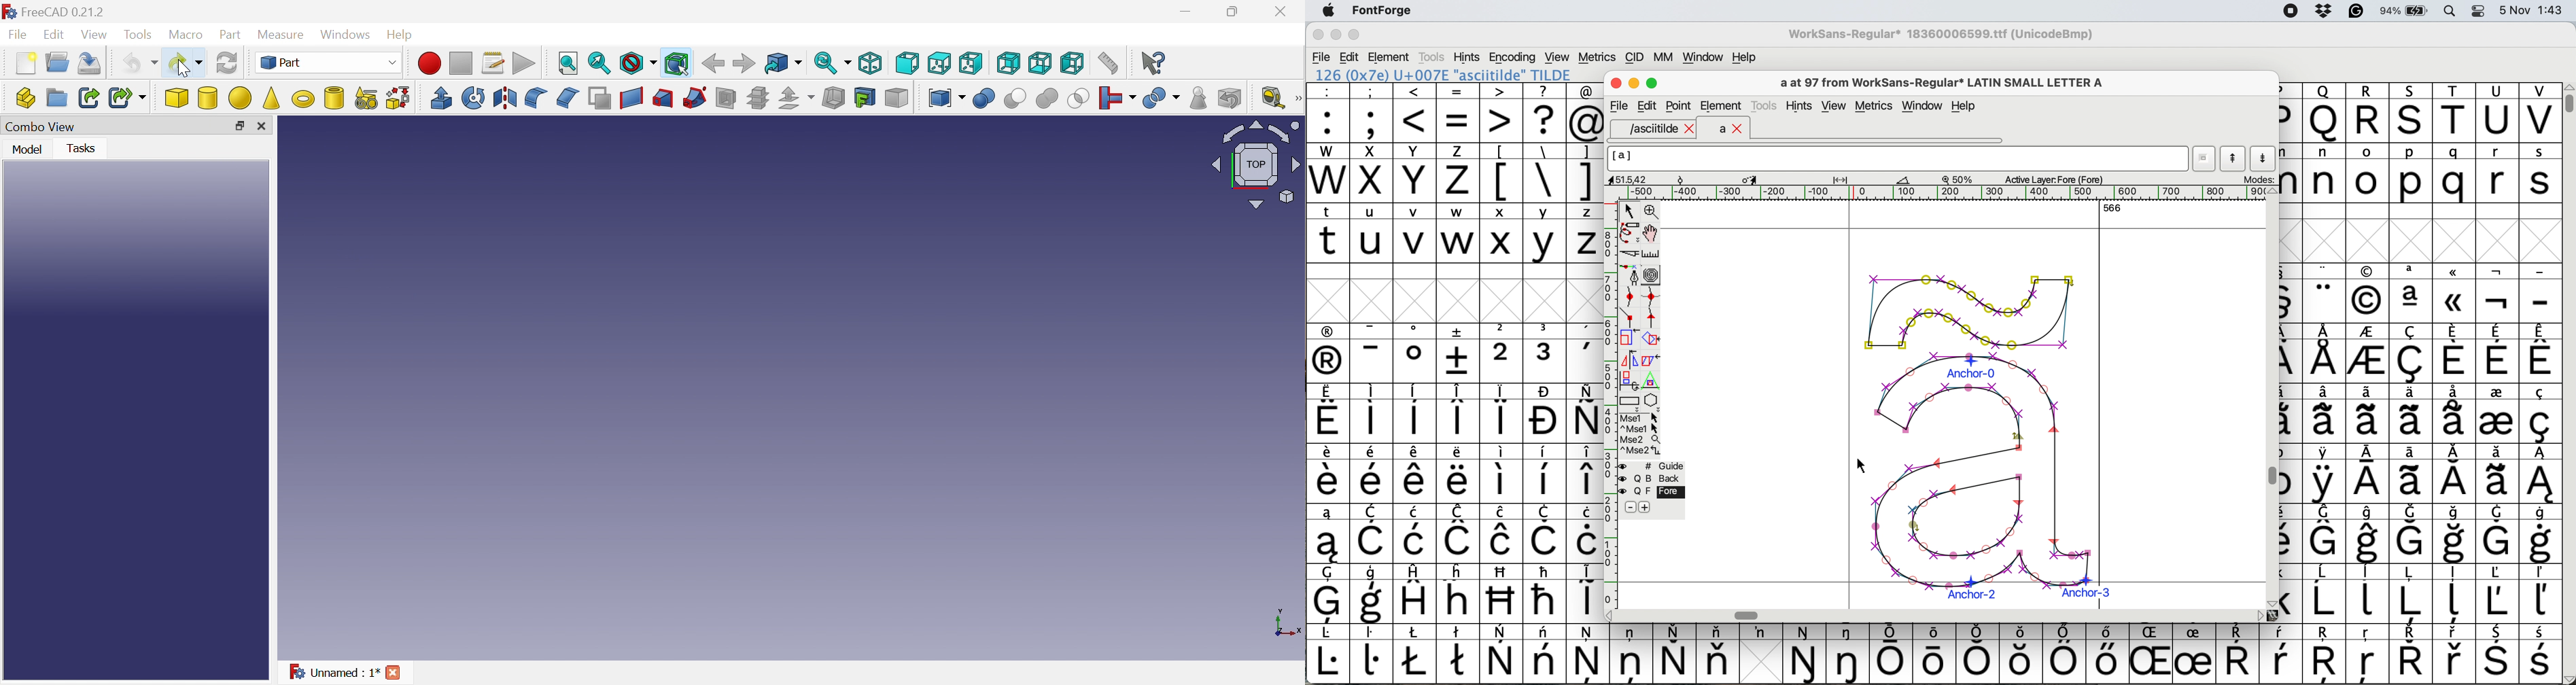 The image size is (2576, 700). I want to click on cid, so click(1633, 58).